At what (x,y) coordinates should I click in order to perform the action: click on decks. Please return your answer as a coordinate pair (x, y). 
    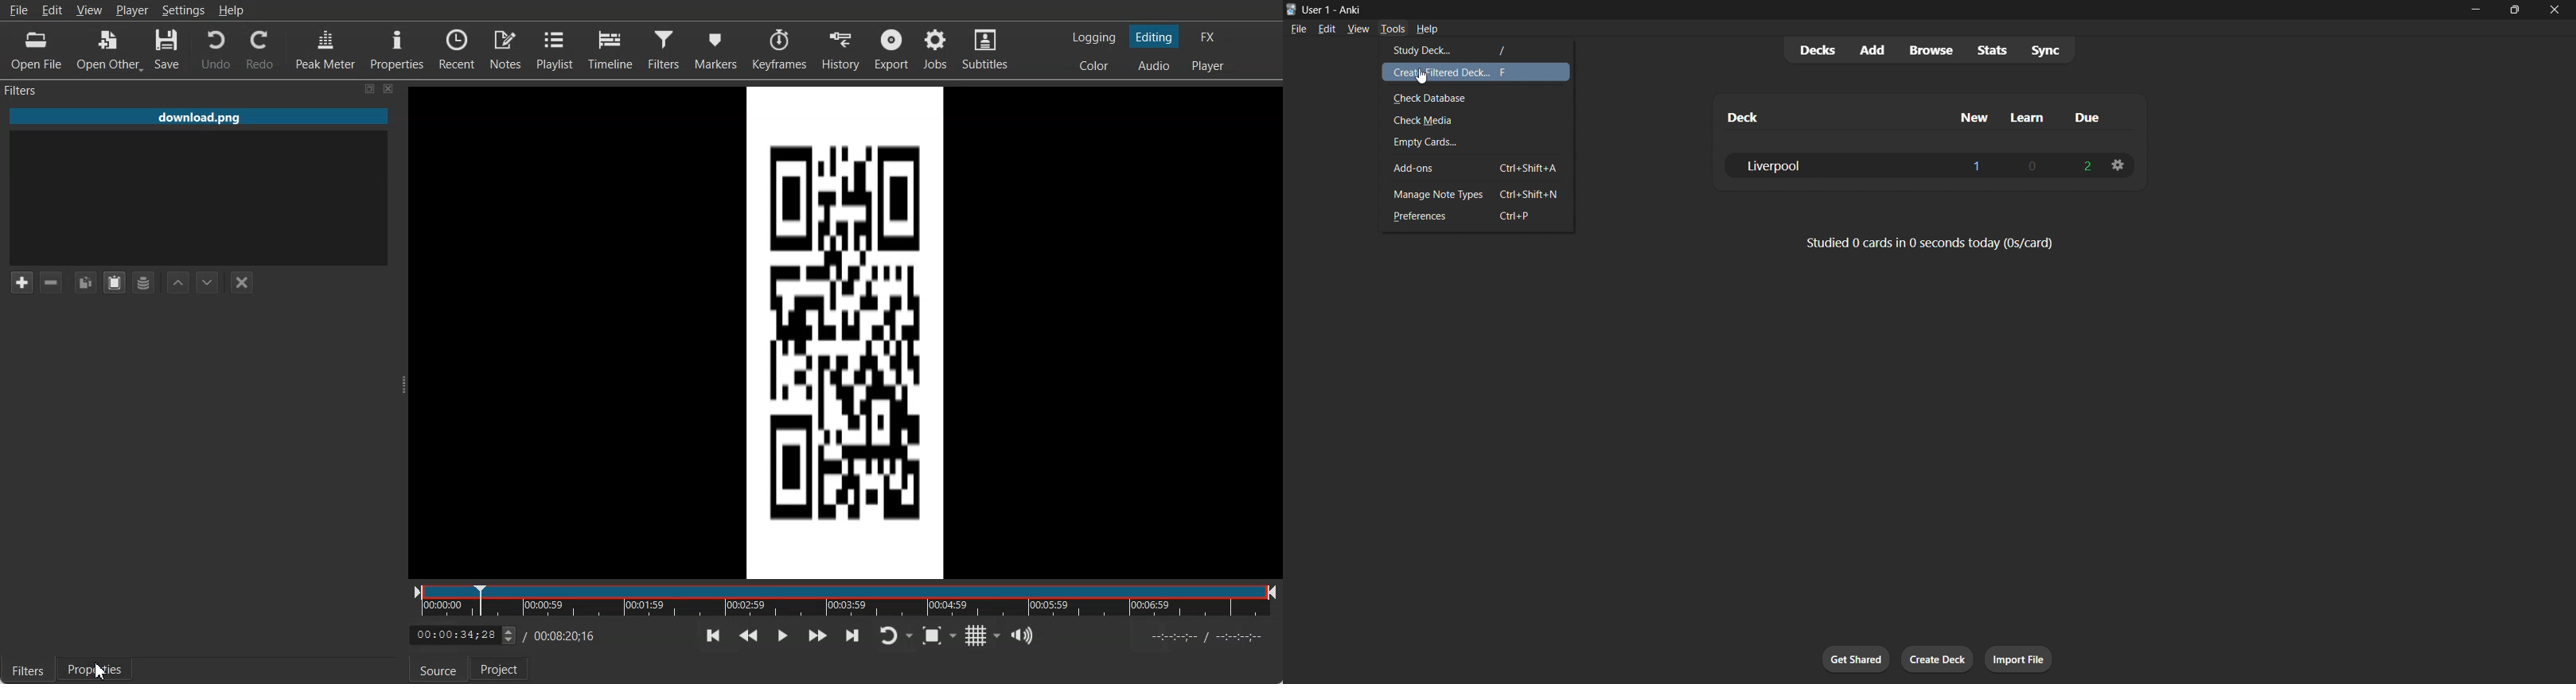
    Looking at the image, I should click on (1812, 50).